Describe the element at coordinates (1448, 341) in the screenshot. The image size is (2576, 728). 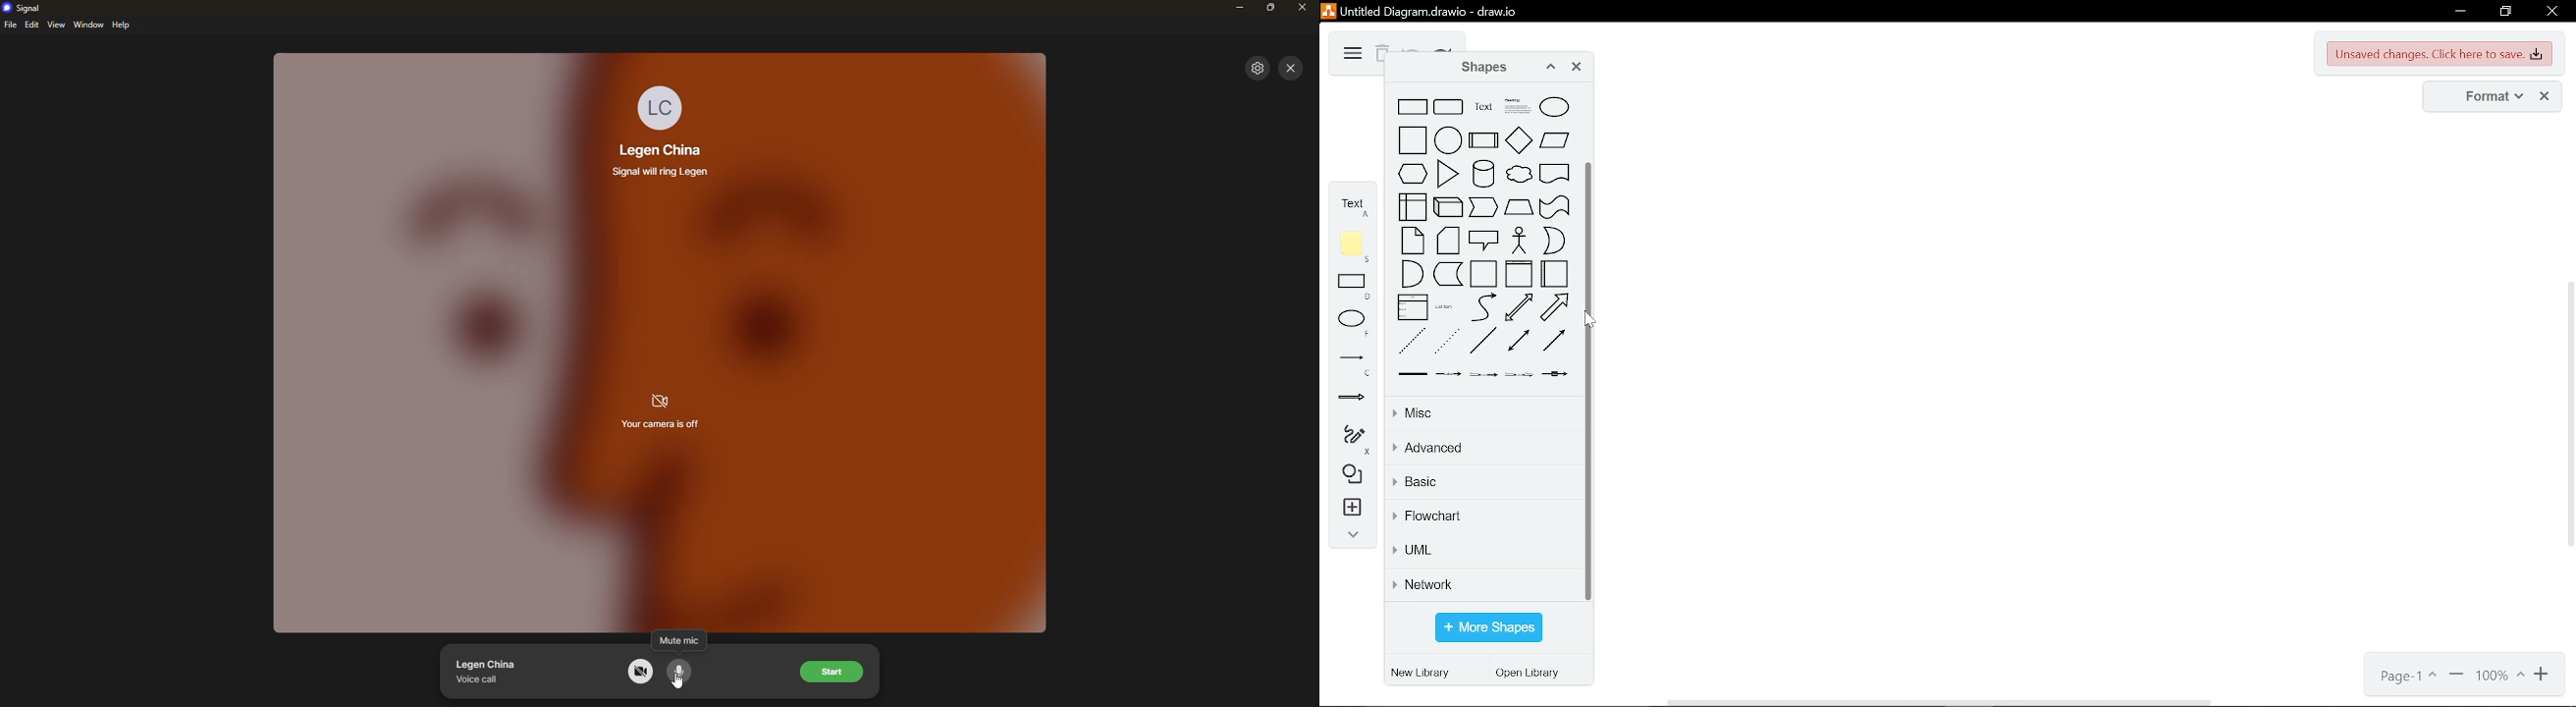
I see `dotted line` at that location.